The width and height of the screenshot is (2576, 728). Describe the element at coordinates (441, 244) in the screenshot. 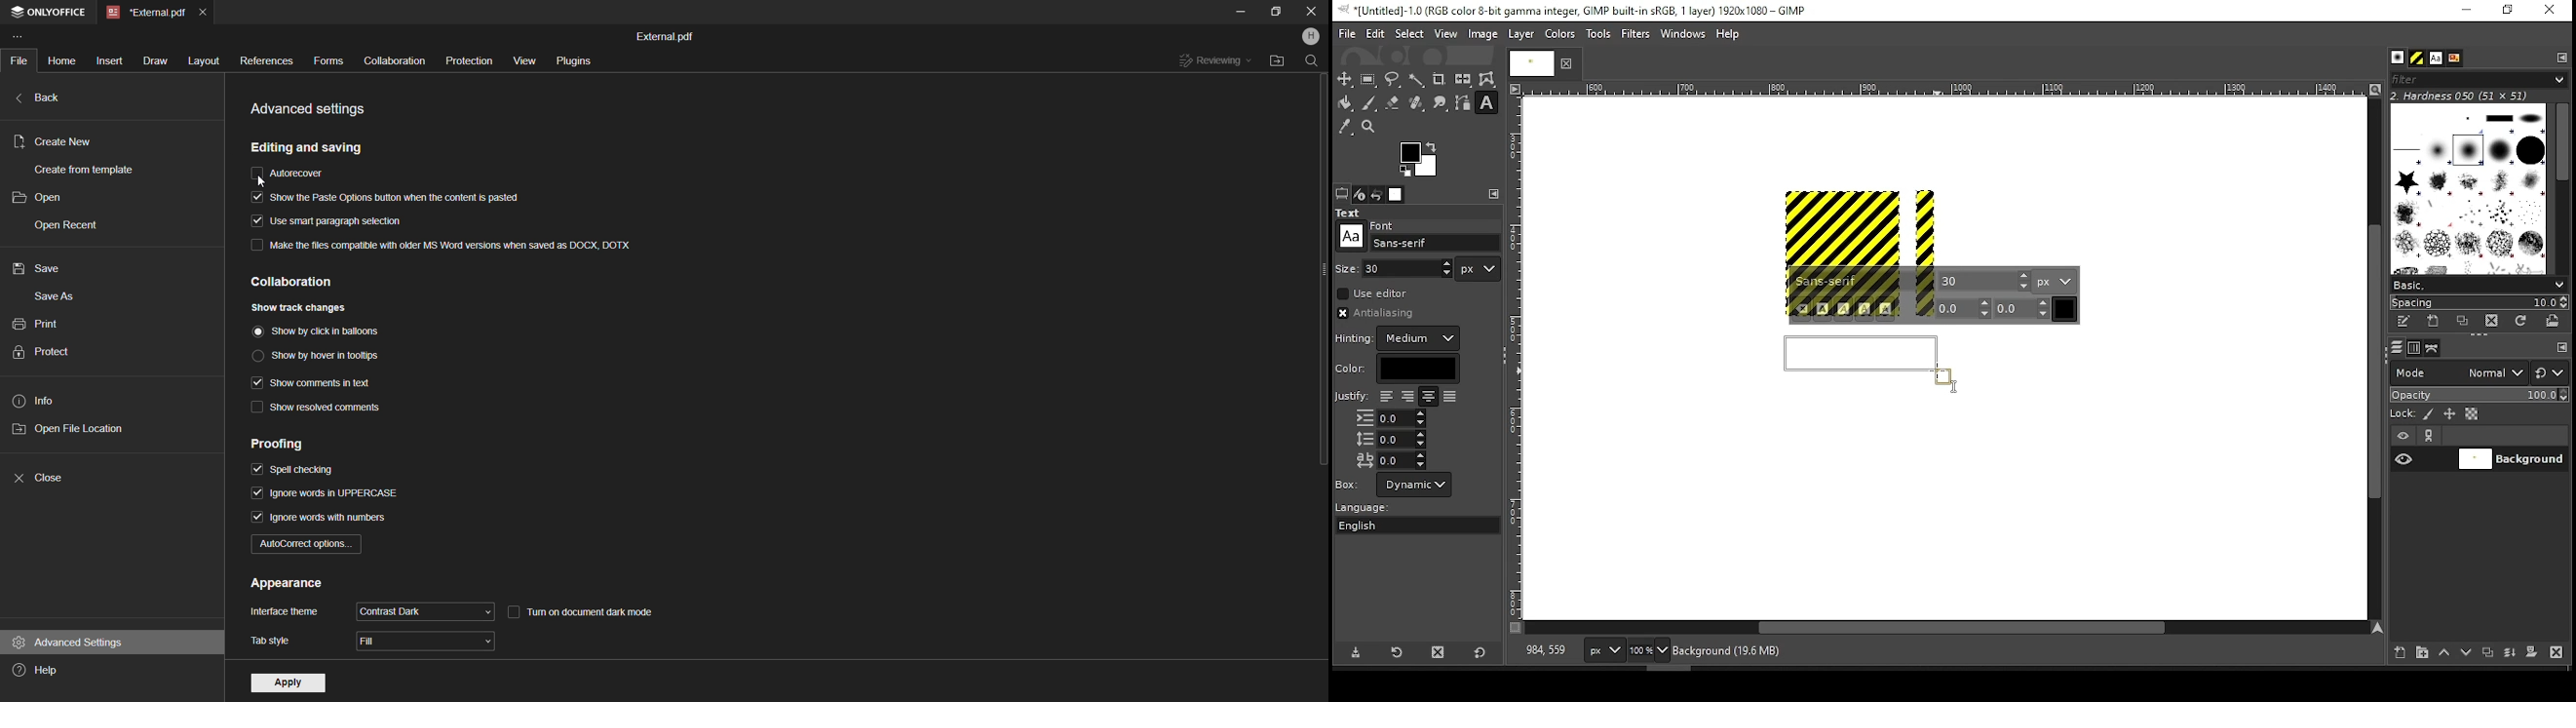

I see `make the file compatible` at that location.